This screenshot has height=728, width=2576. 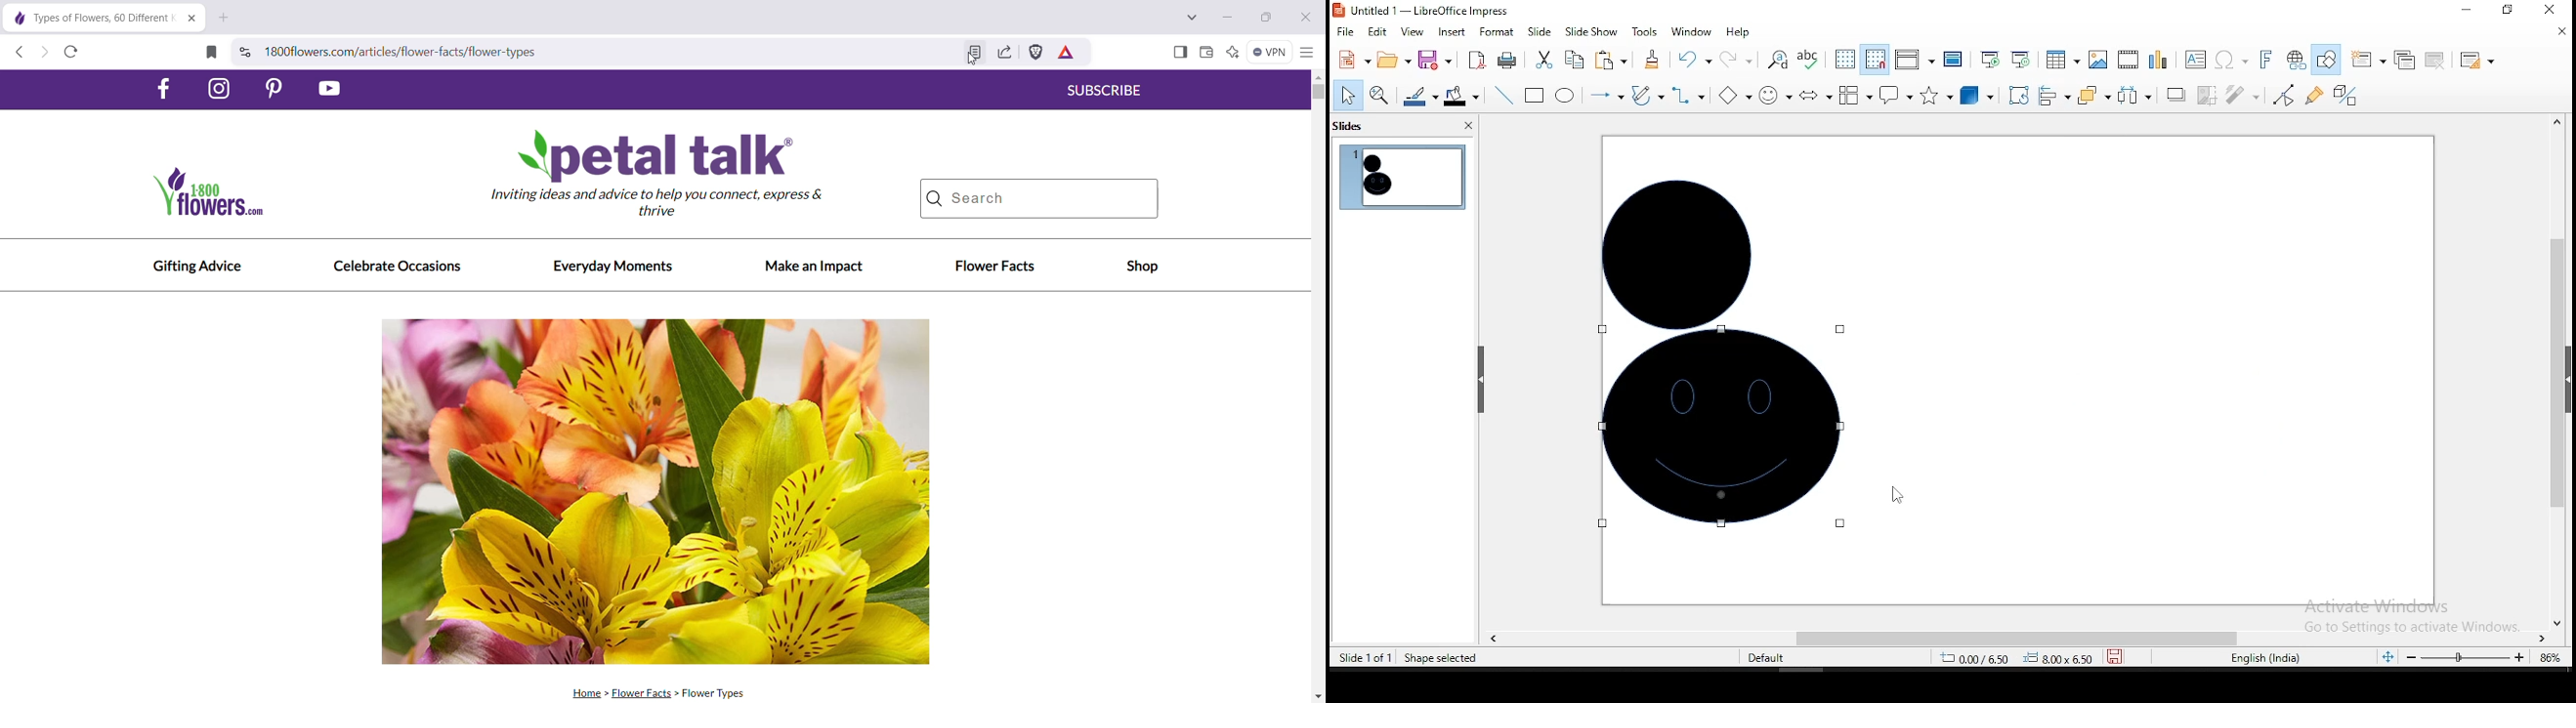 I want to click on flowchart, so click(x=1855, y=98).